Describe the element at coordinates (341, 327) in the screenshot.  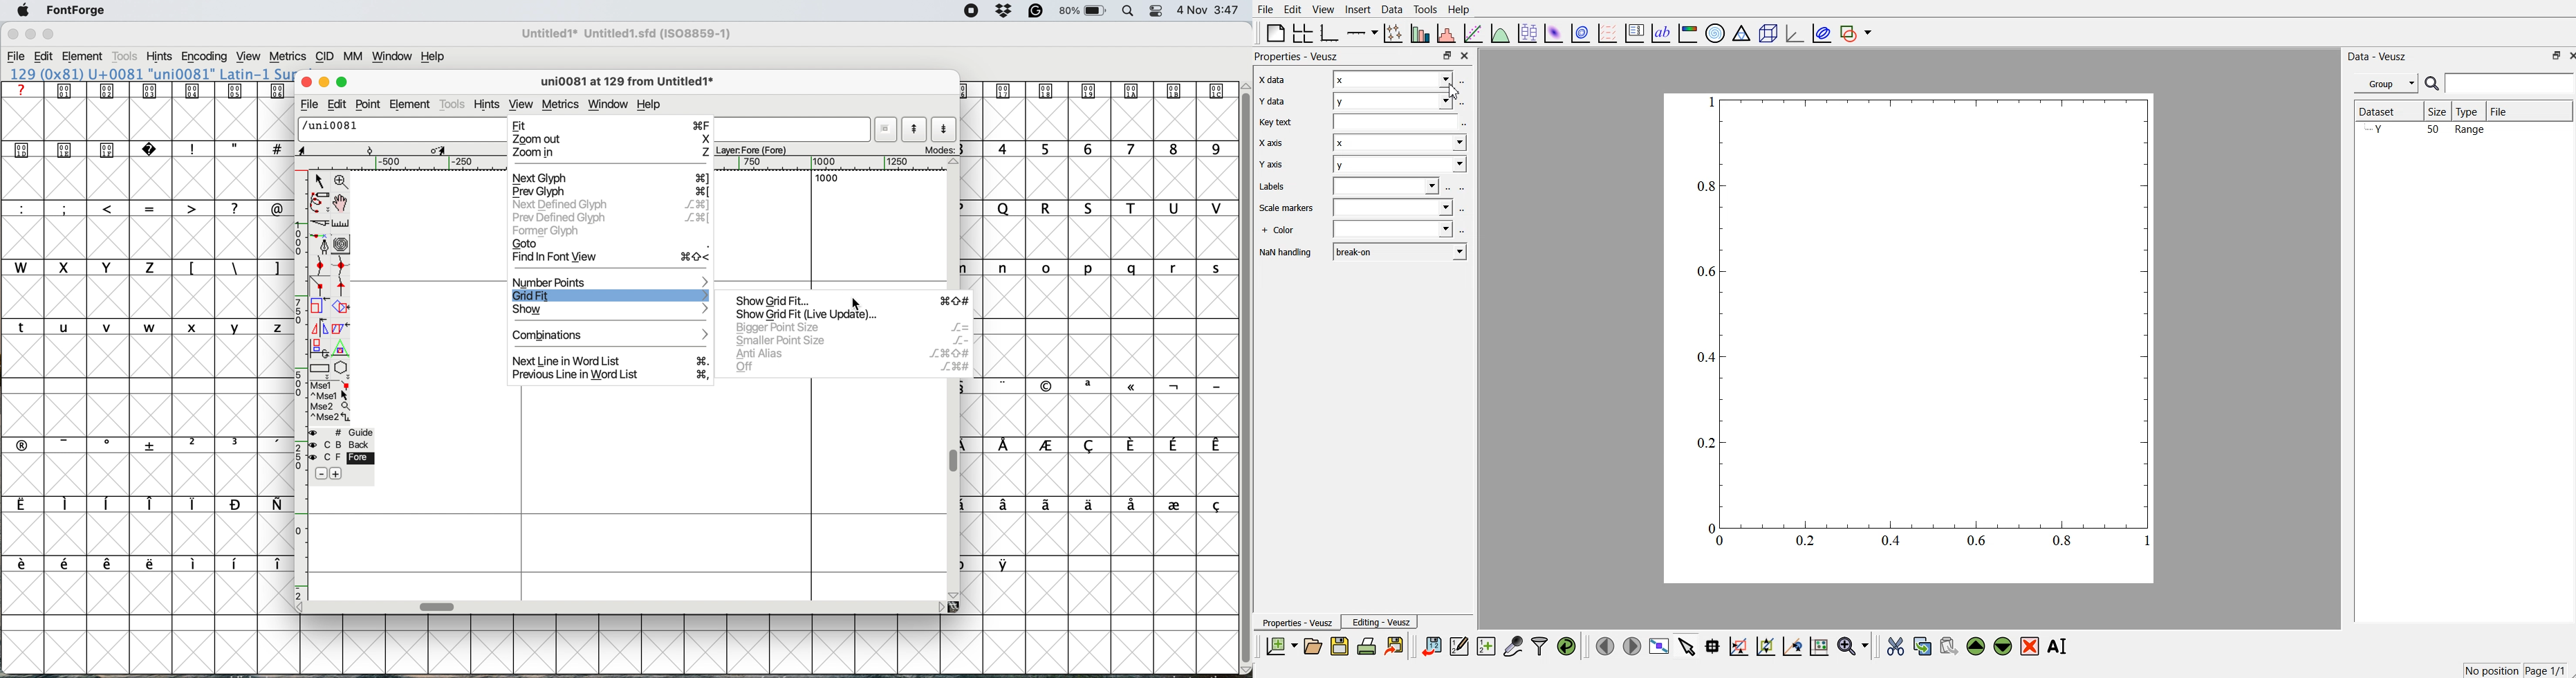
I see `skew the selection` at that location.